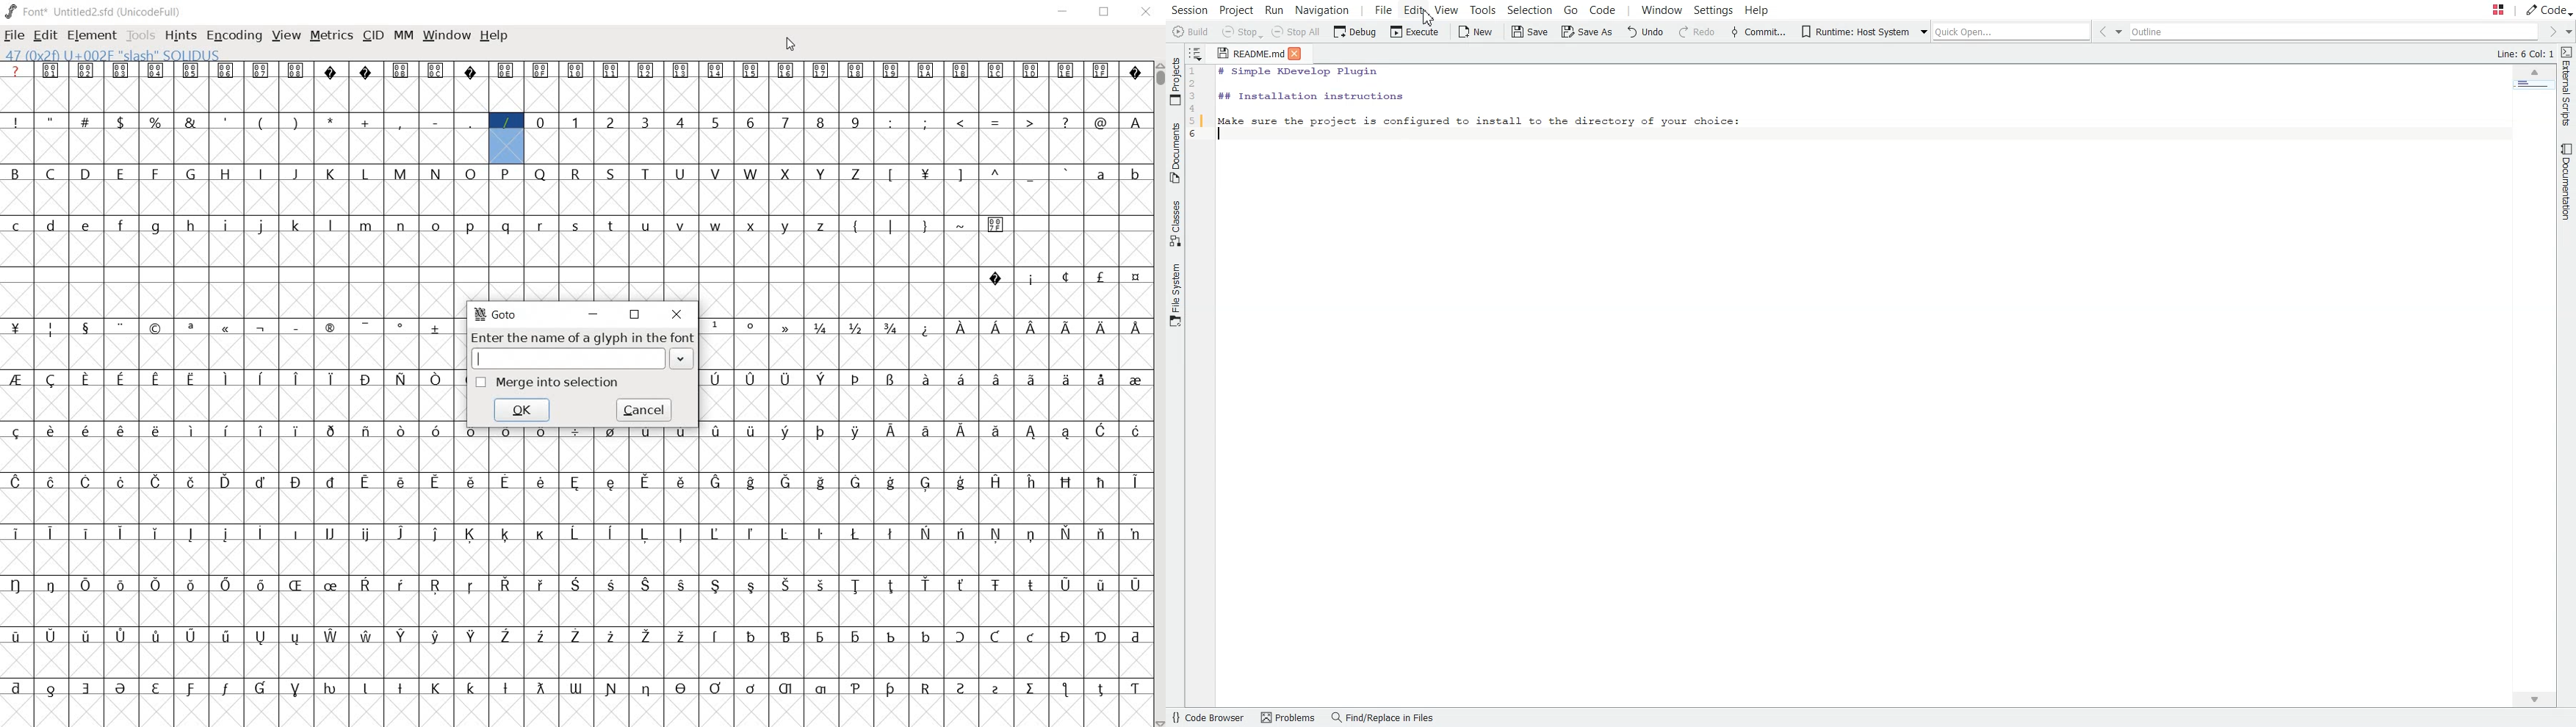 Image resolution: width=2576 pixels, height=728 pixels. I want to click on glyph, so click(891, 637).